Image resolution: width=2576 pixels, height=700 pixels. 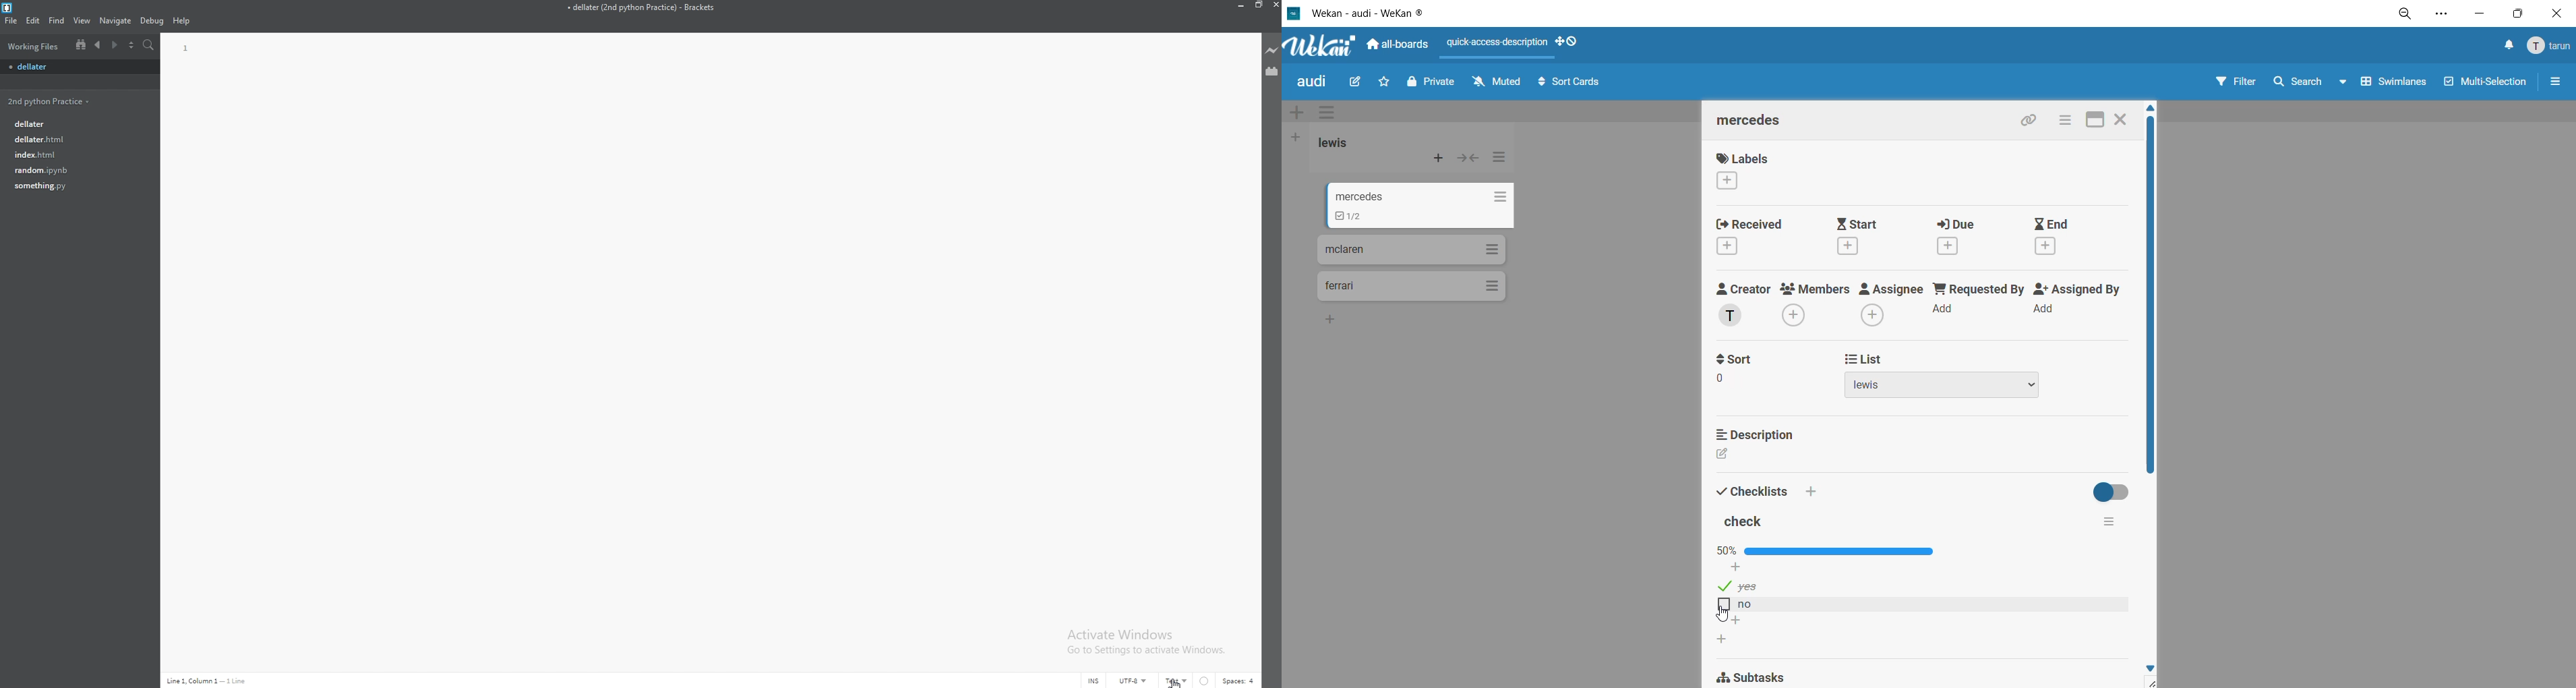 I want to click on checklist title, so click(x=1747, y=521).